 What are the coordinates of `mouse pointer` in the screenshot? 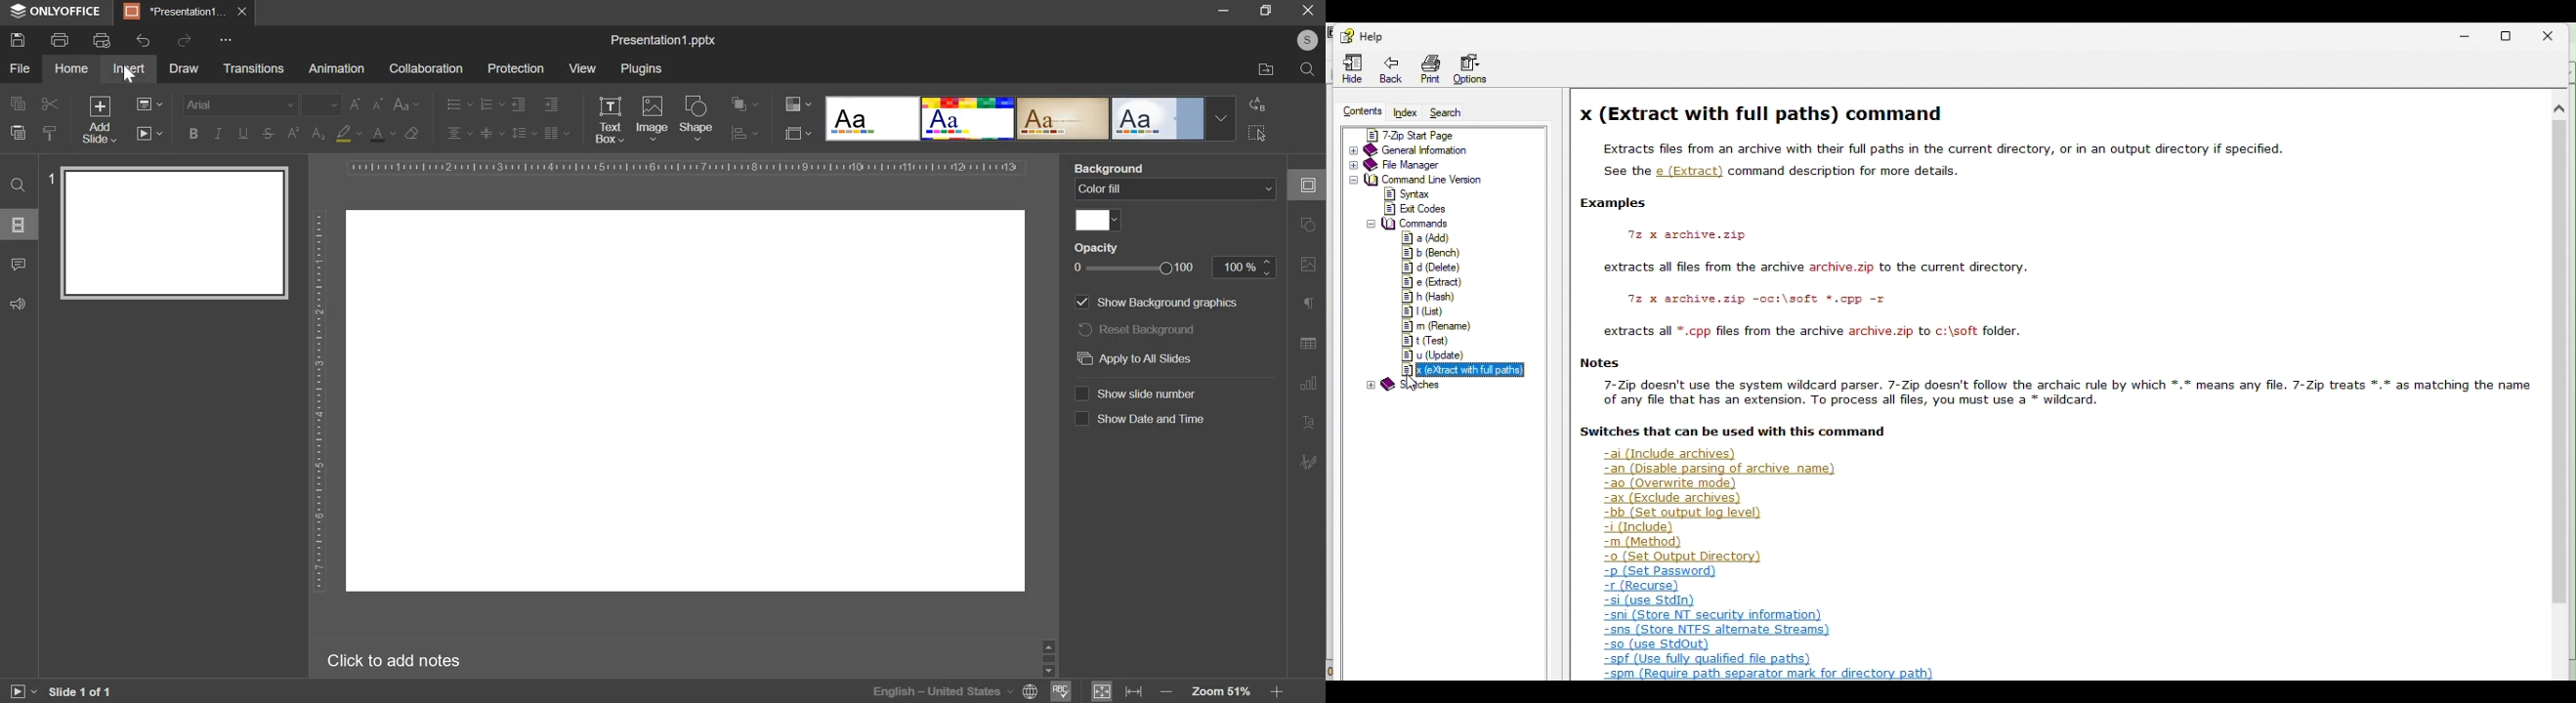 It's located at (134, 79).